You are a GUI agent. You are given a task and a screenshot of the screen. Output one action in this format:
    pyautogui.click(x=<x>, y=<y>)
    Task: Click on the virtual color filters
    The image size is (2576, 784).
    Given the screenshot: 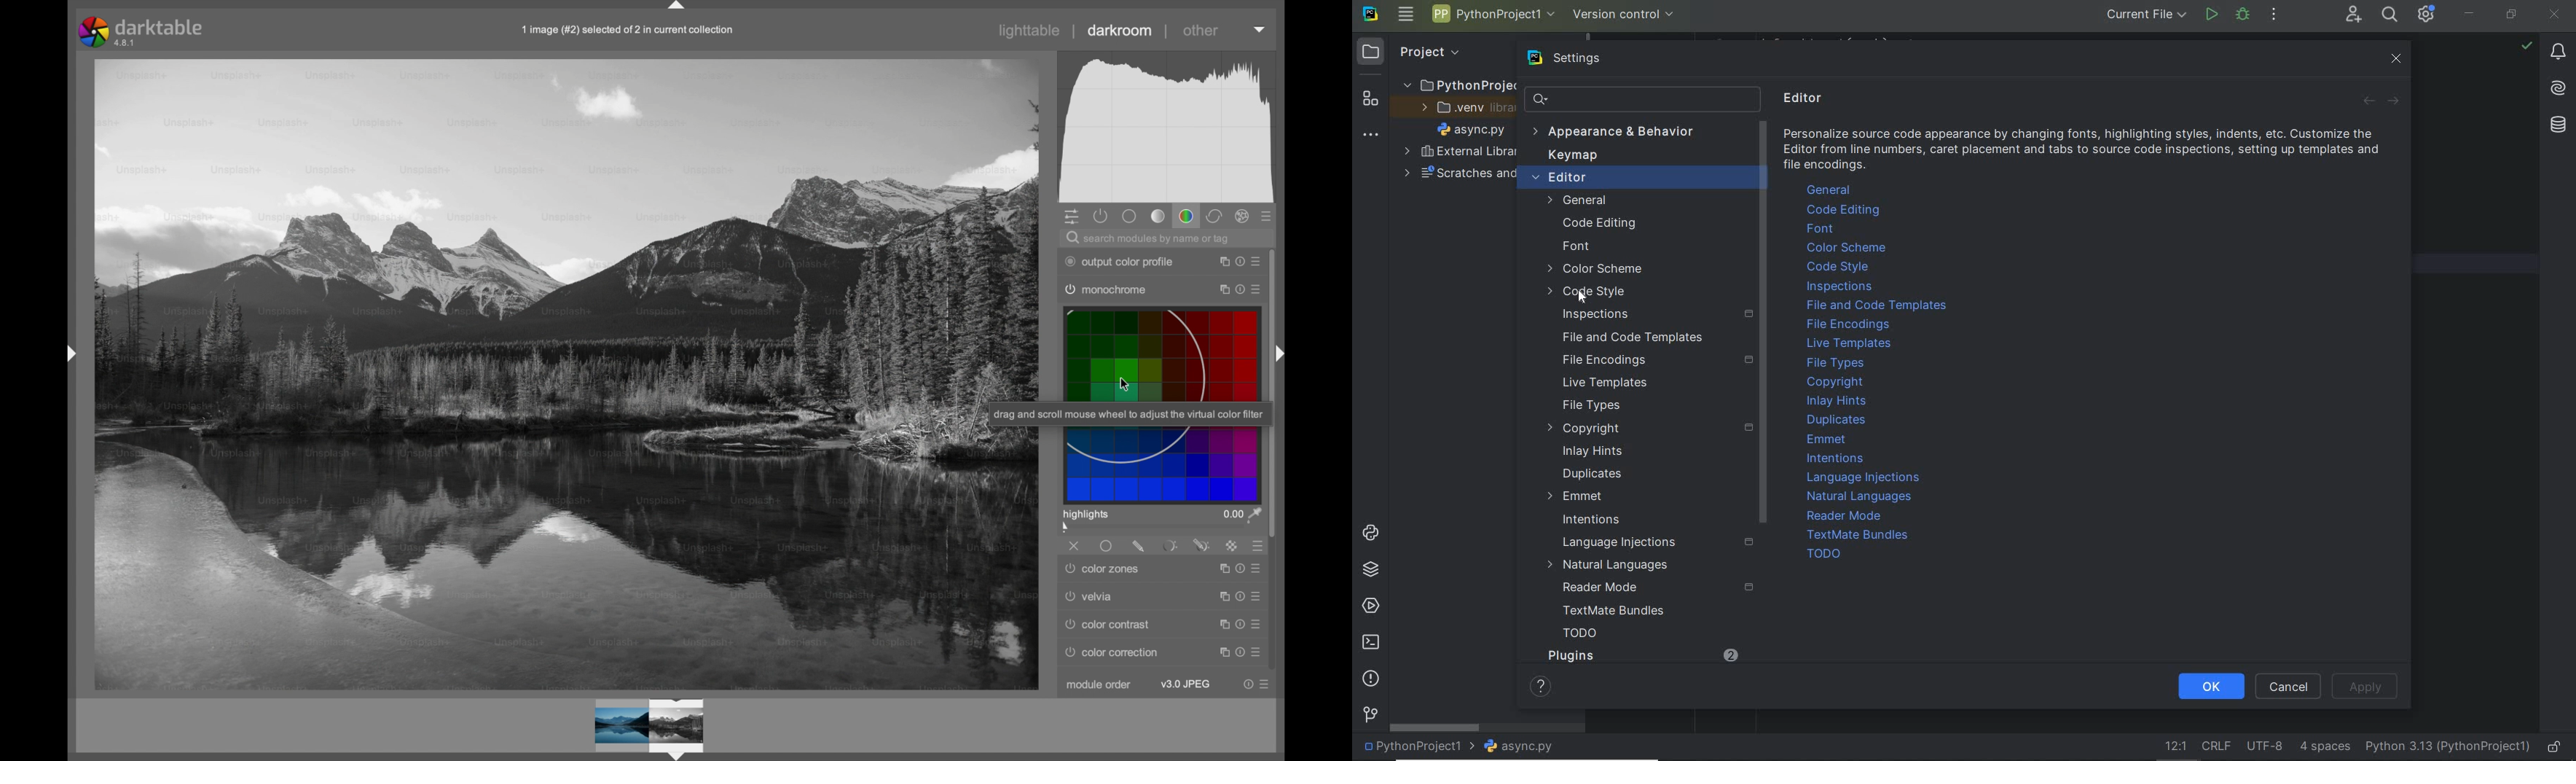 What is the action you would take?
    pyautogui.click(x=1159, y=406)
    